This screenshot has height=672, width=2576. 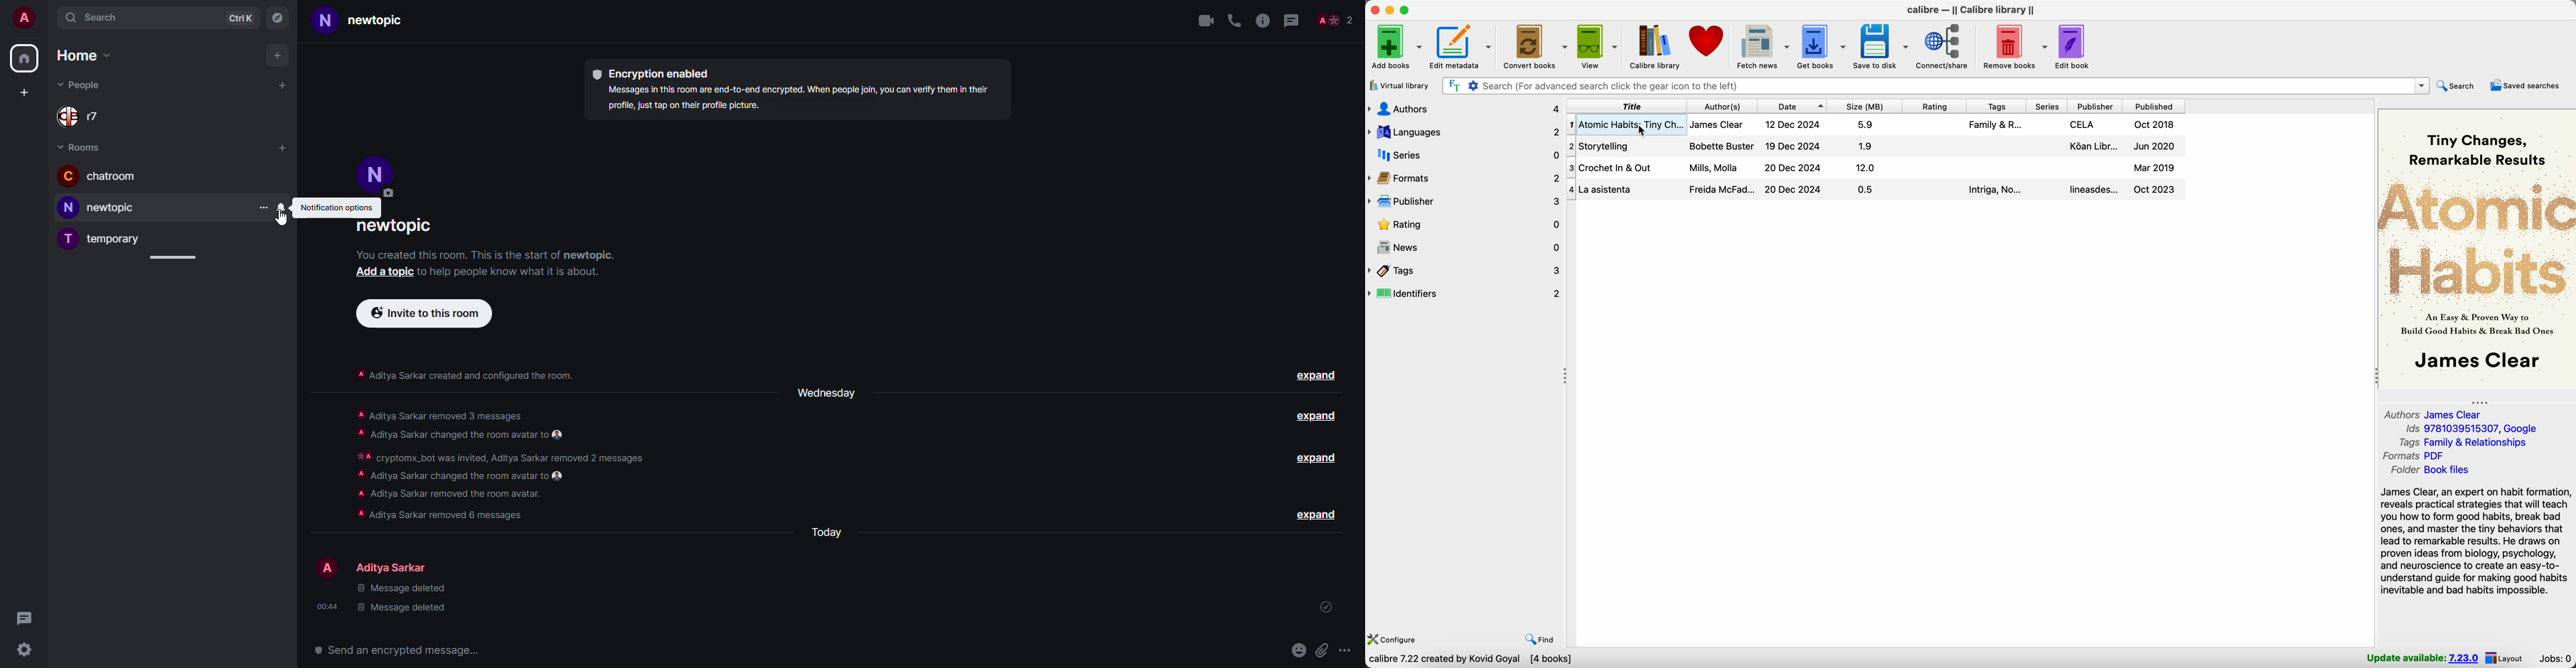 I want to click on more, so click(x=1345, y=650).